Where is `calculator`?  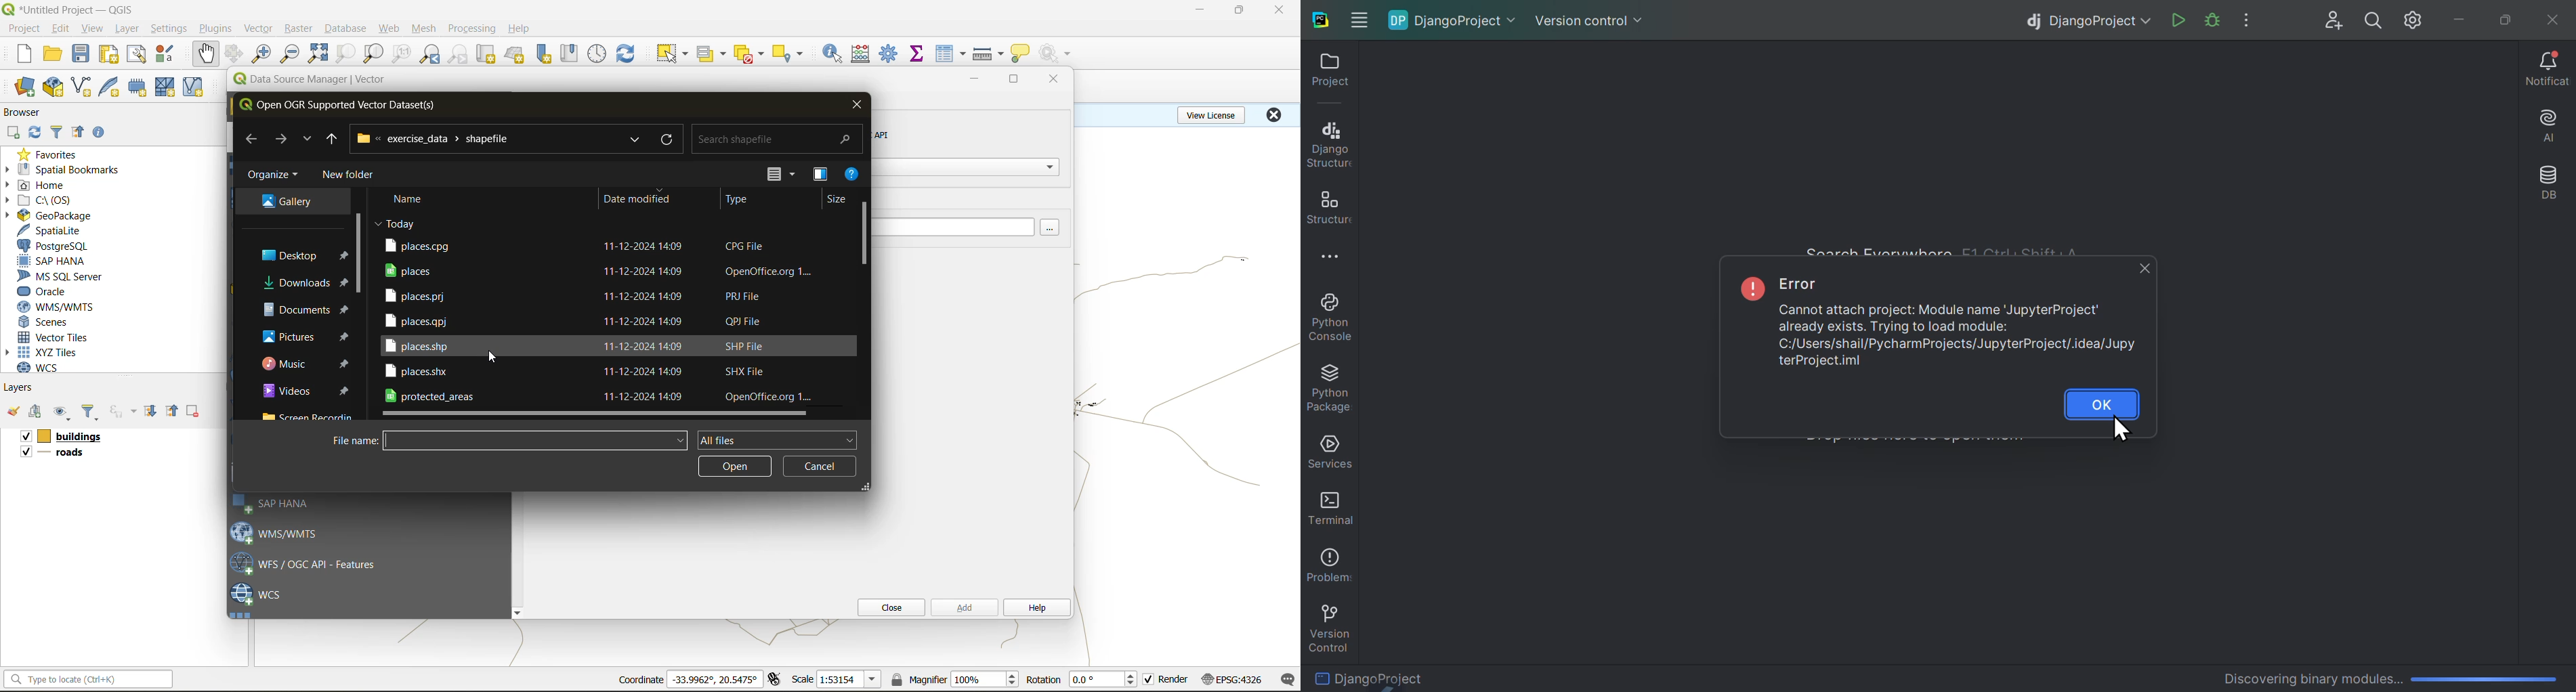
calculator is located at coordinates (865, 56).